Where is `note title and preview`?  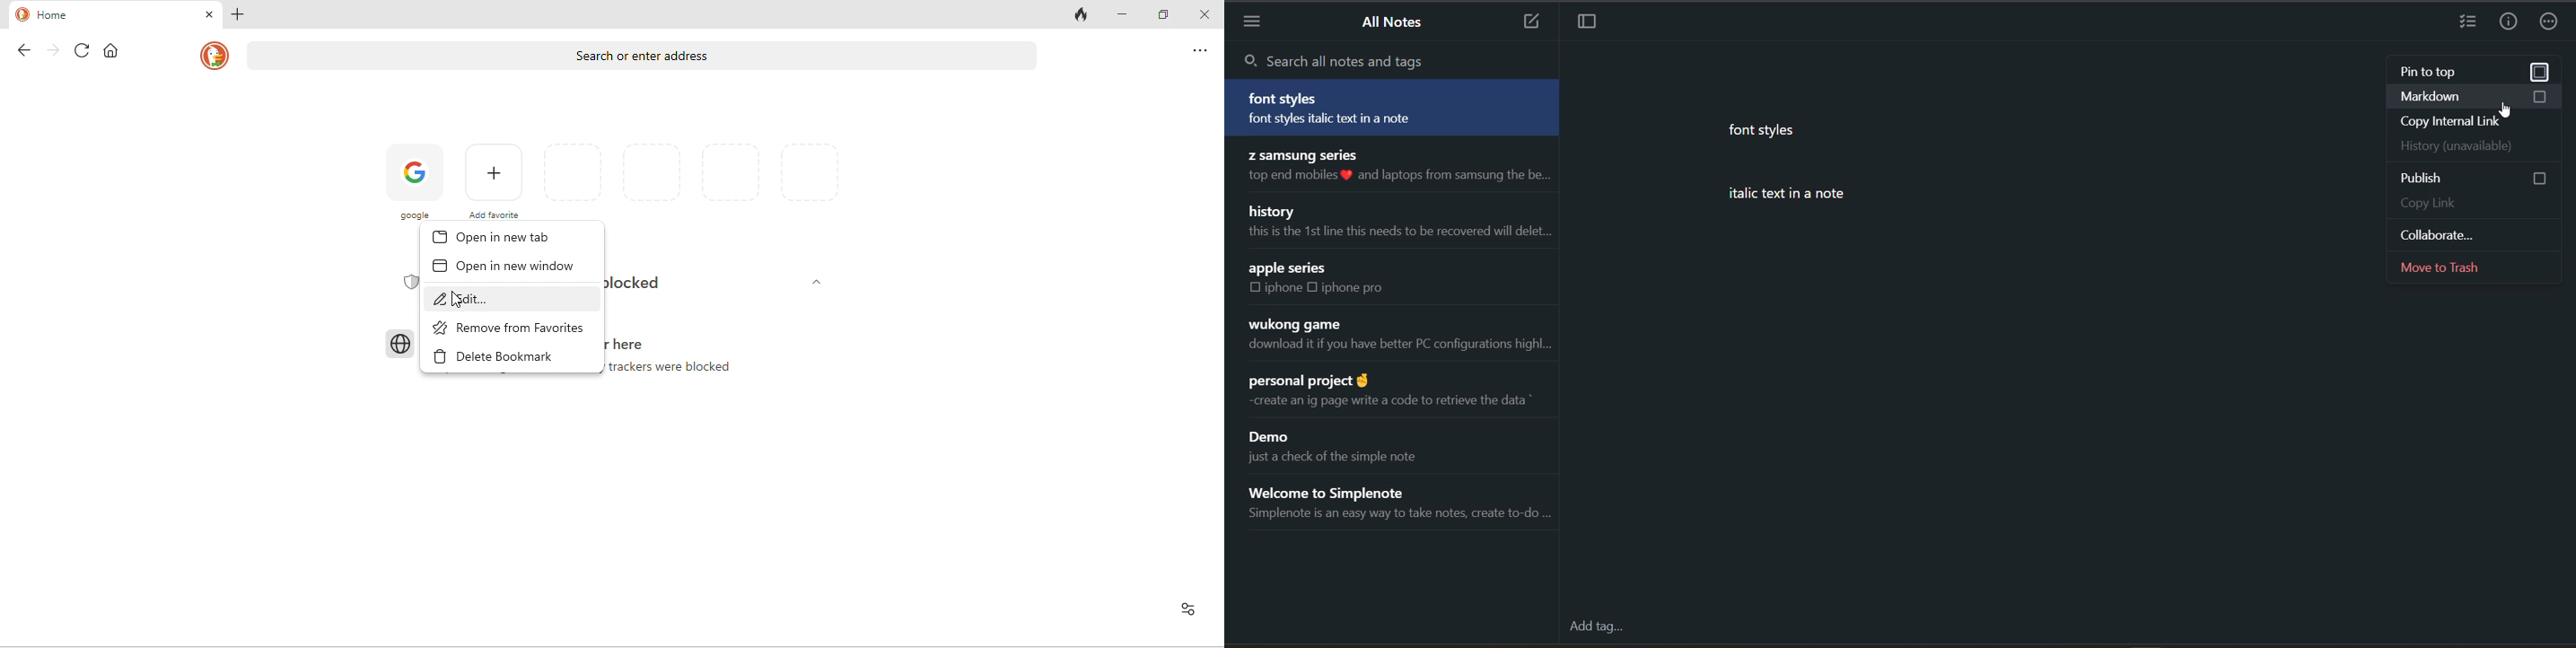
note title and preview is located at coordinates (1398, 168).